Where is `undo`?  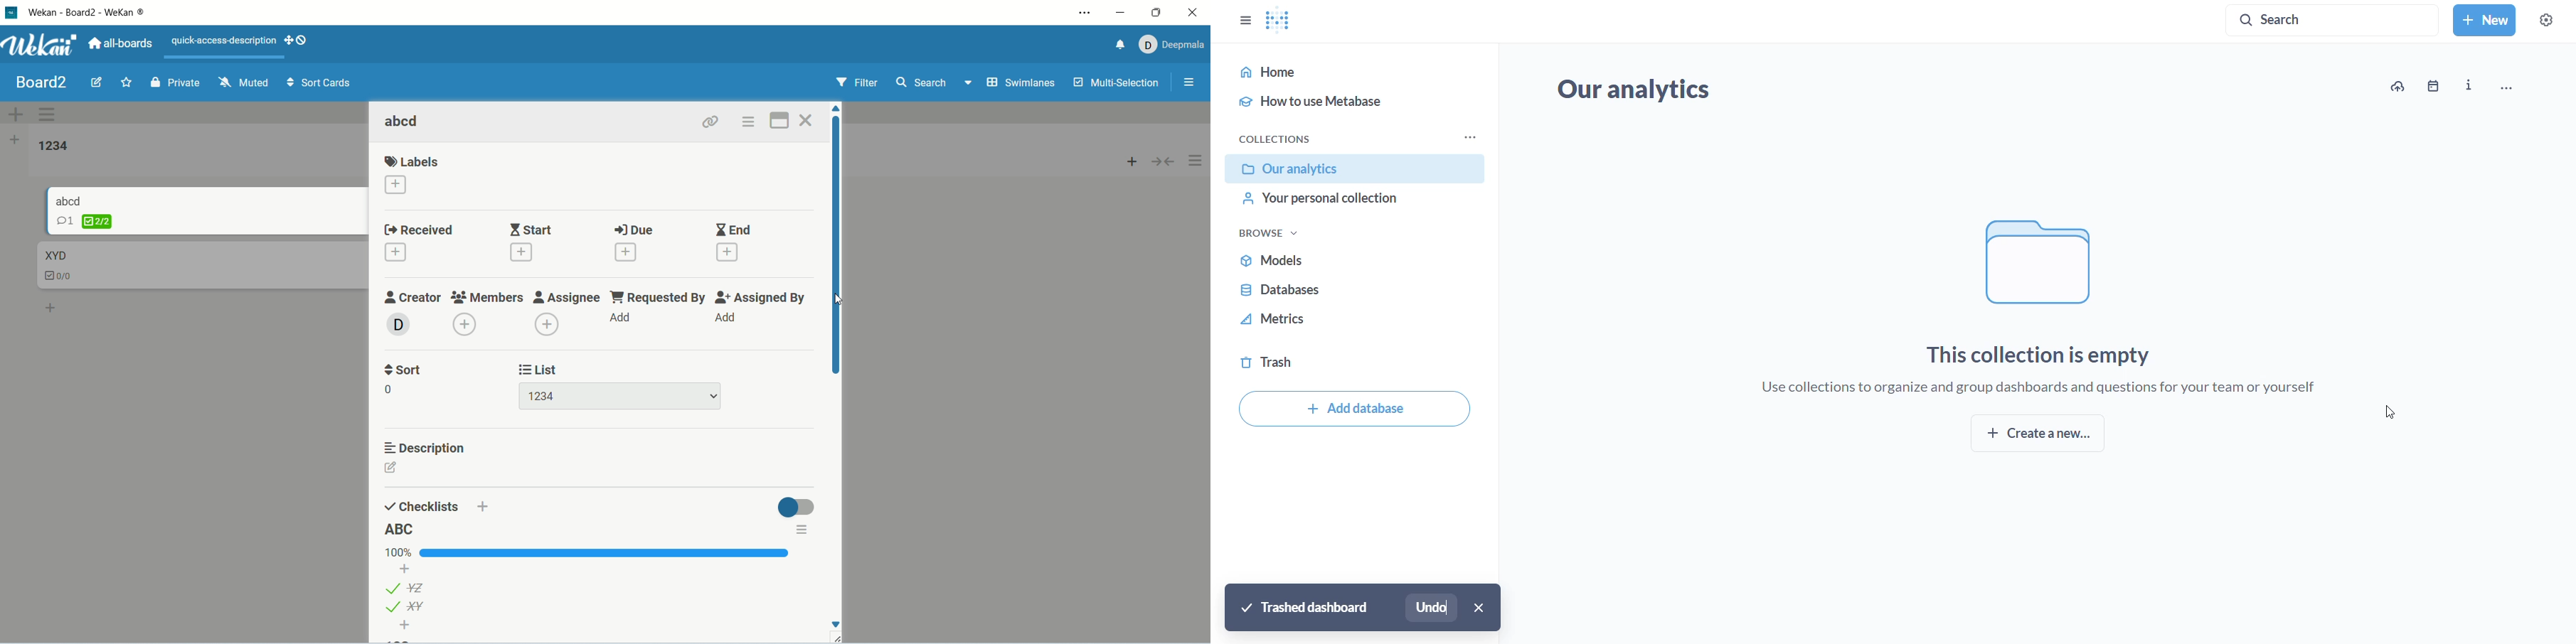
undo is located at coordinates (1435, 608).